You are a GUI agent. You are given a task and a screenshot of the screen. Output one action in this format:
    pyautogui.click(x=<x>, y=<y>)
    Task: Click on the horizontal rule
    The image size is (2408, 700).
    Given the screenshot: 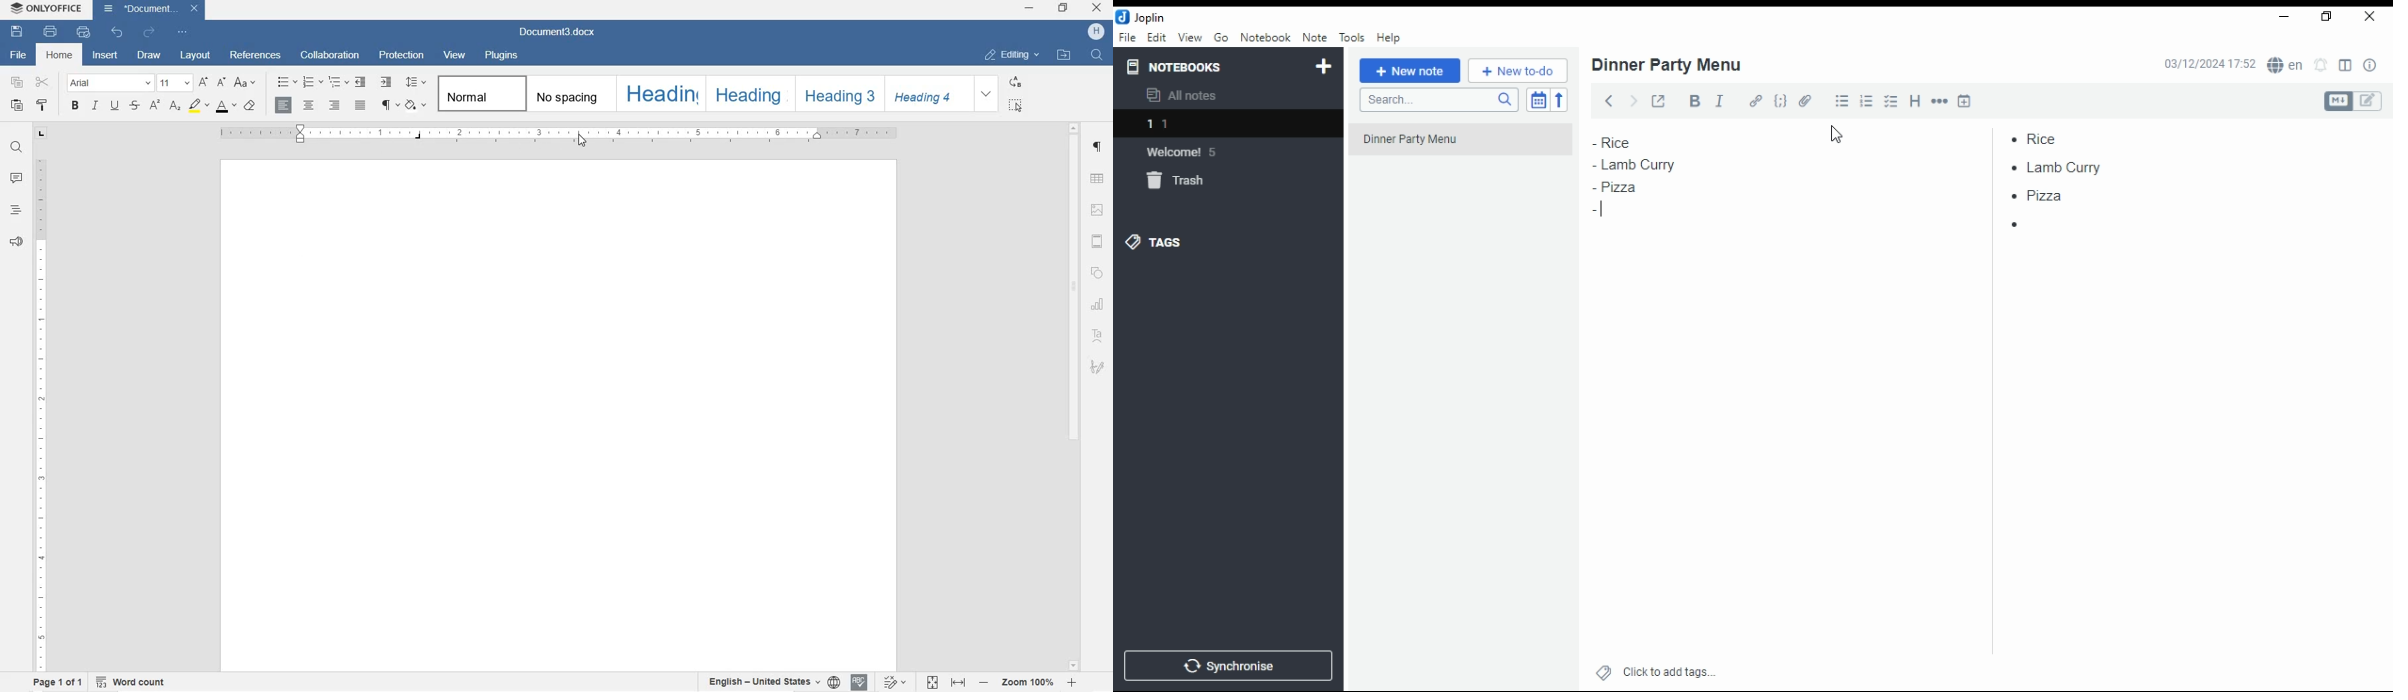 What is the action you would take?
    pyautogui.click(x=1940, y=102)
    